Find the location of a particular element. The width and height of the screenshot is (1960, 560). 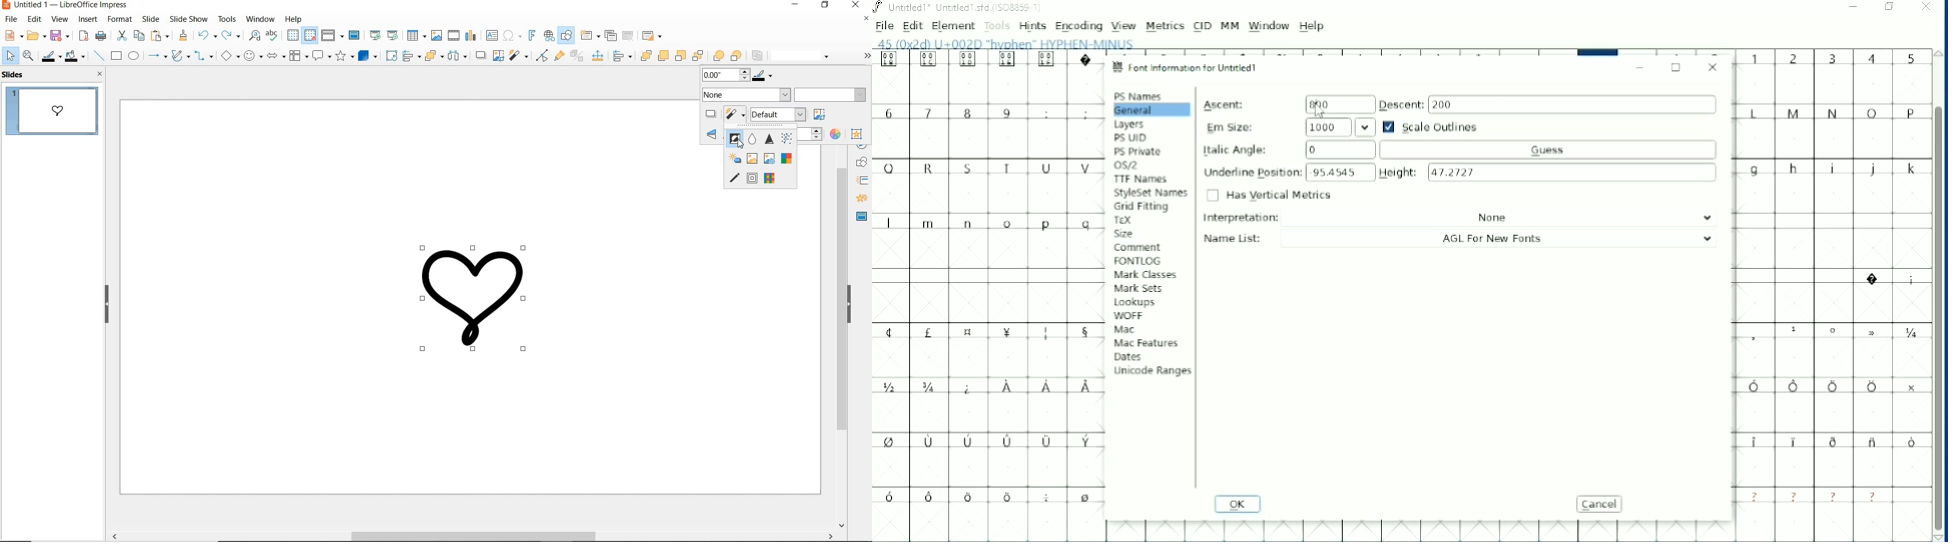

shadow is located at coordinates (480, 54).